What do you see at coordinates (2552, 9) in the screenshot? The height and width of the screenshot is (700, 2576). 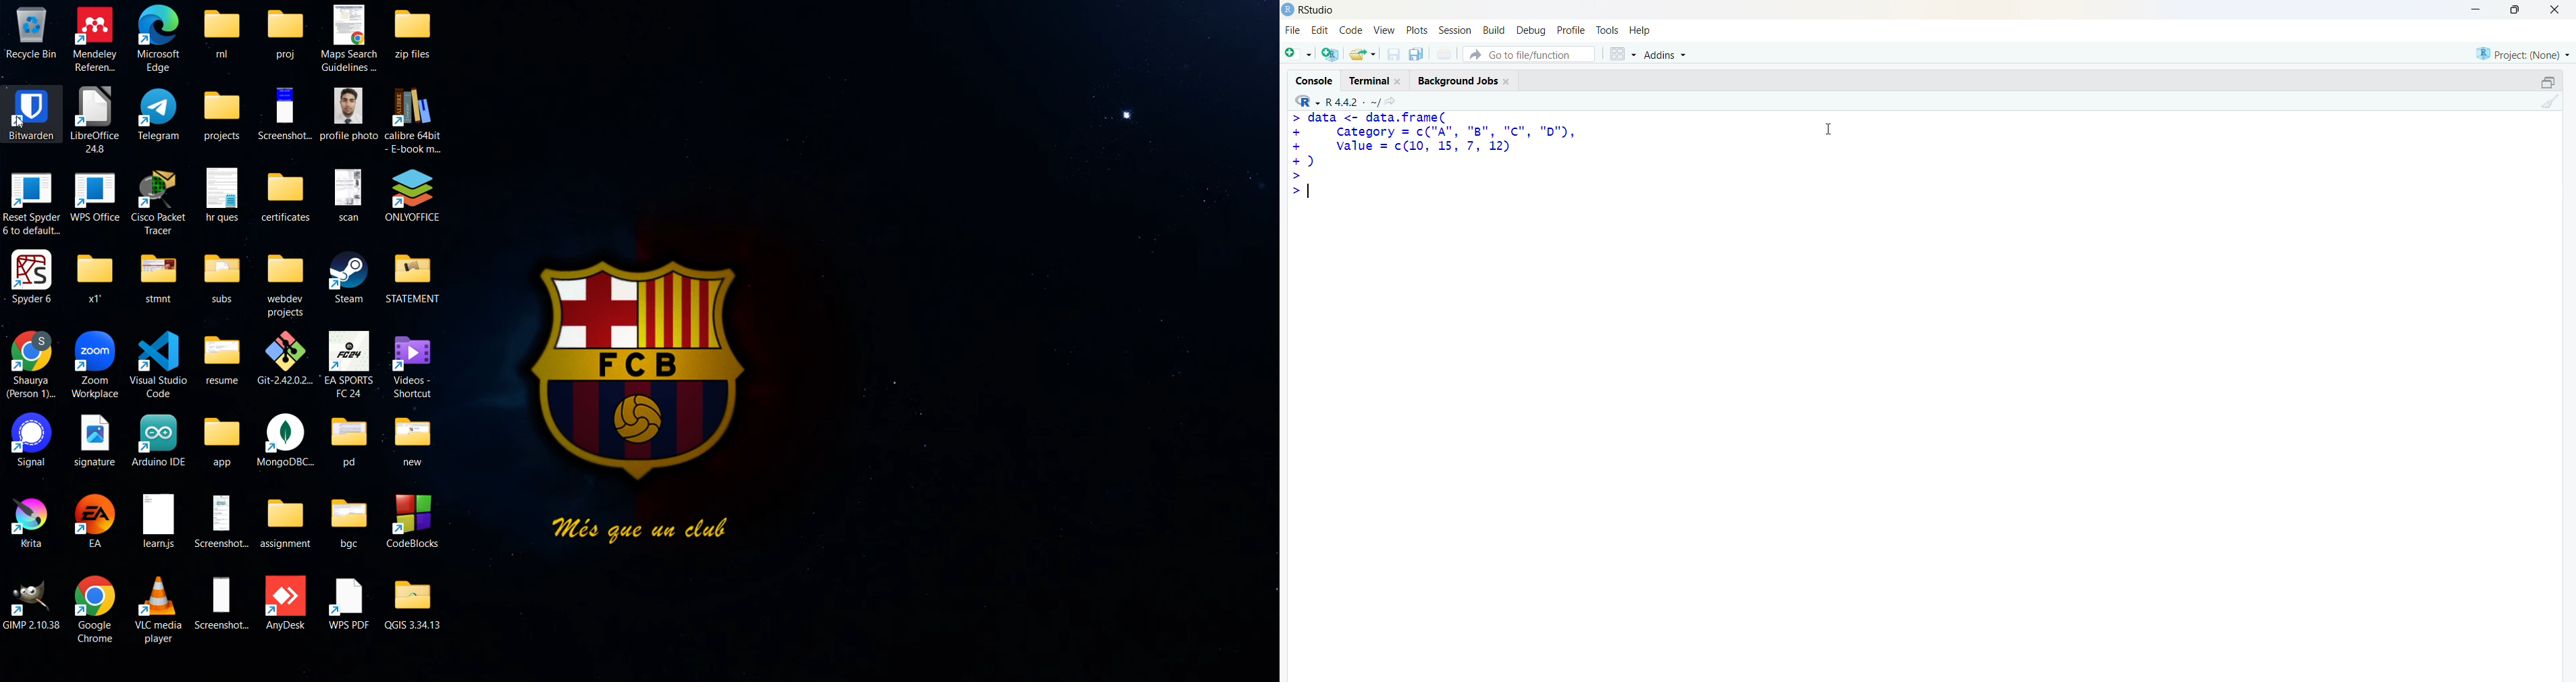 I see `Close` at bounding box center [2552, 9].